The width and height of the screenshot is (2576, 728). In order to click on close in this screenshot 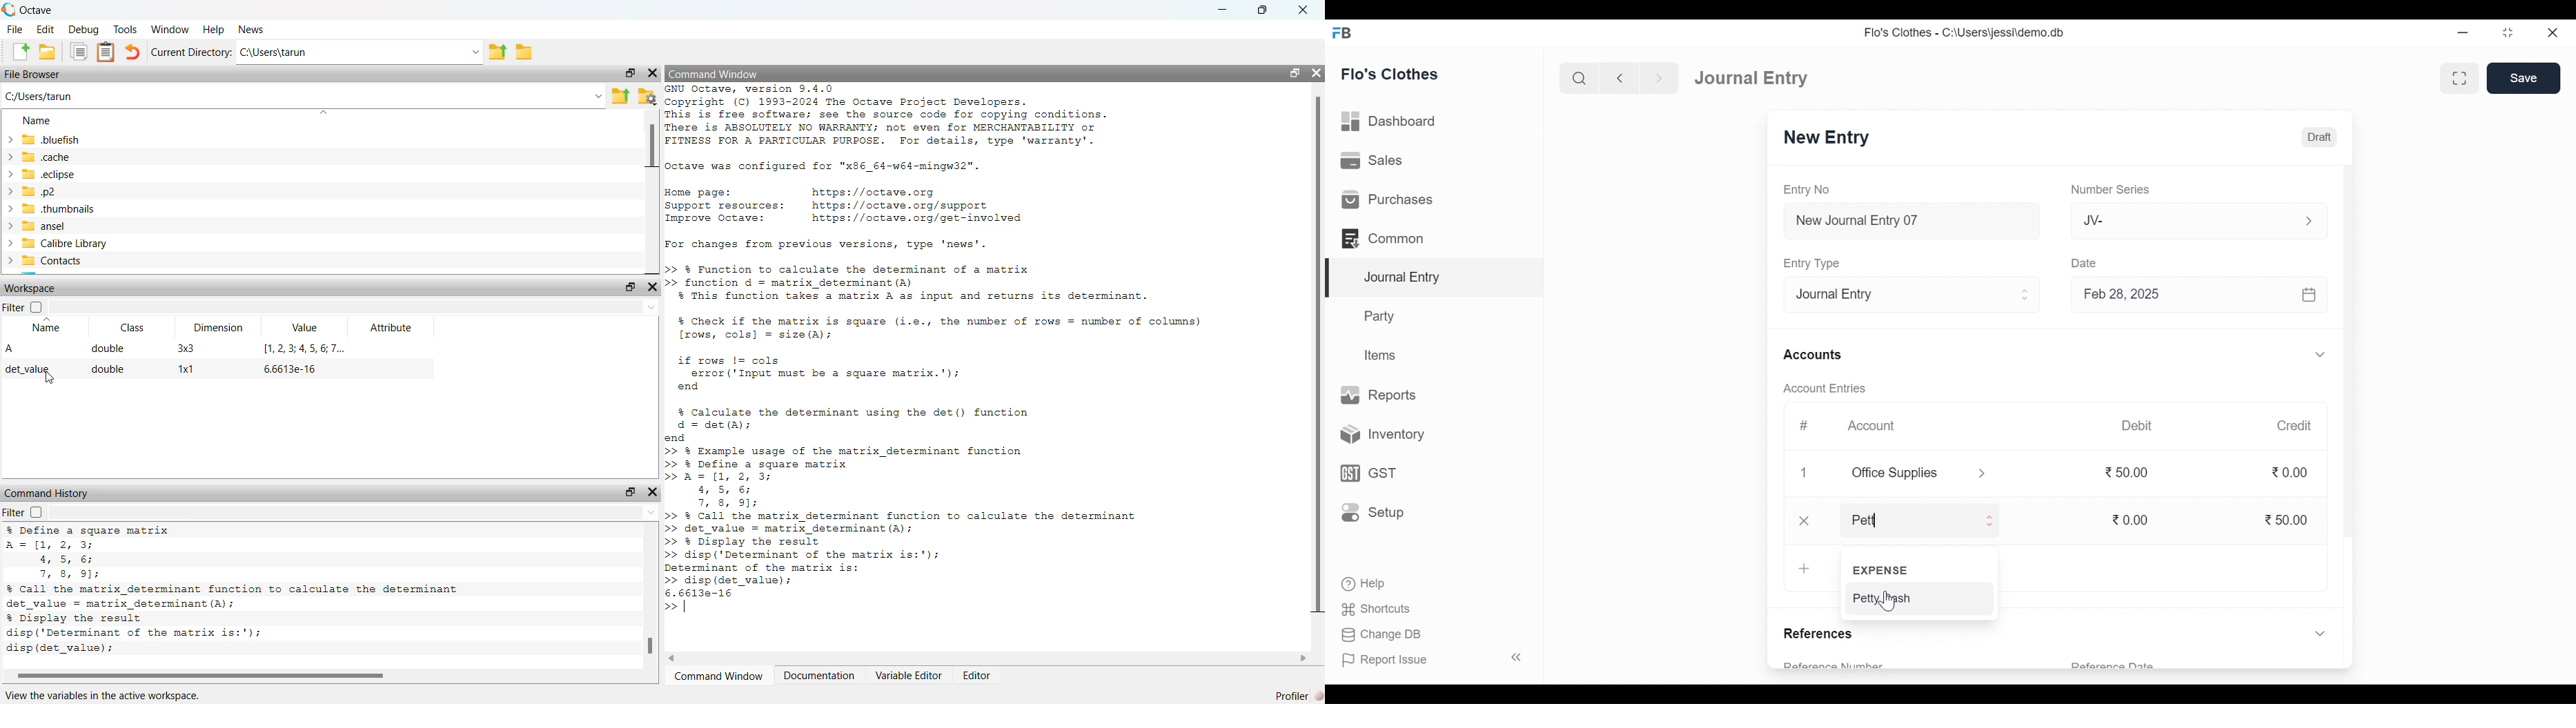, I will do `click(653, 491)`.